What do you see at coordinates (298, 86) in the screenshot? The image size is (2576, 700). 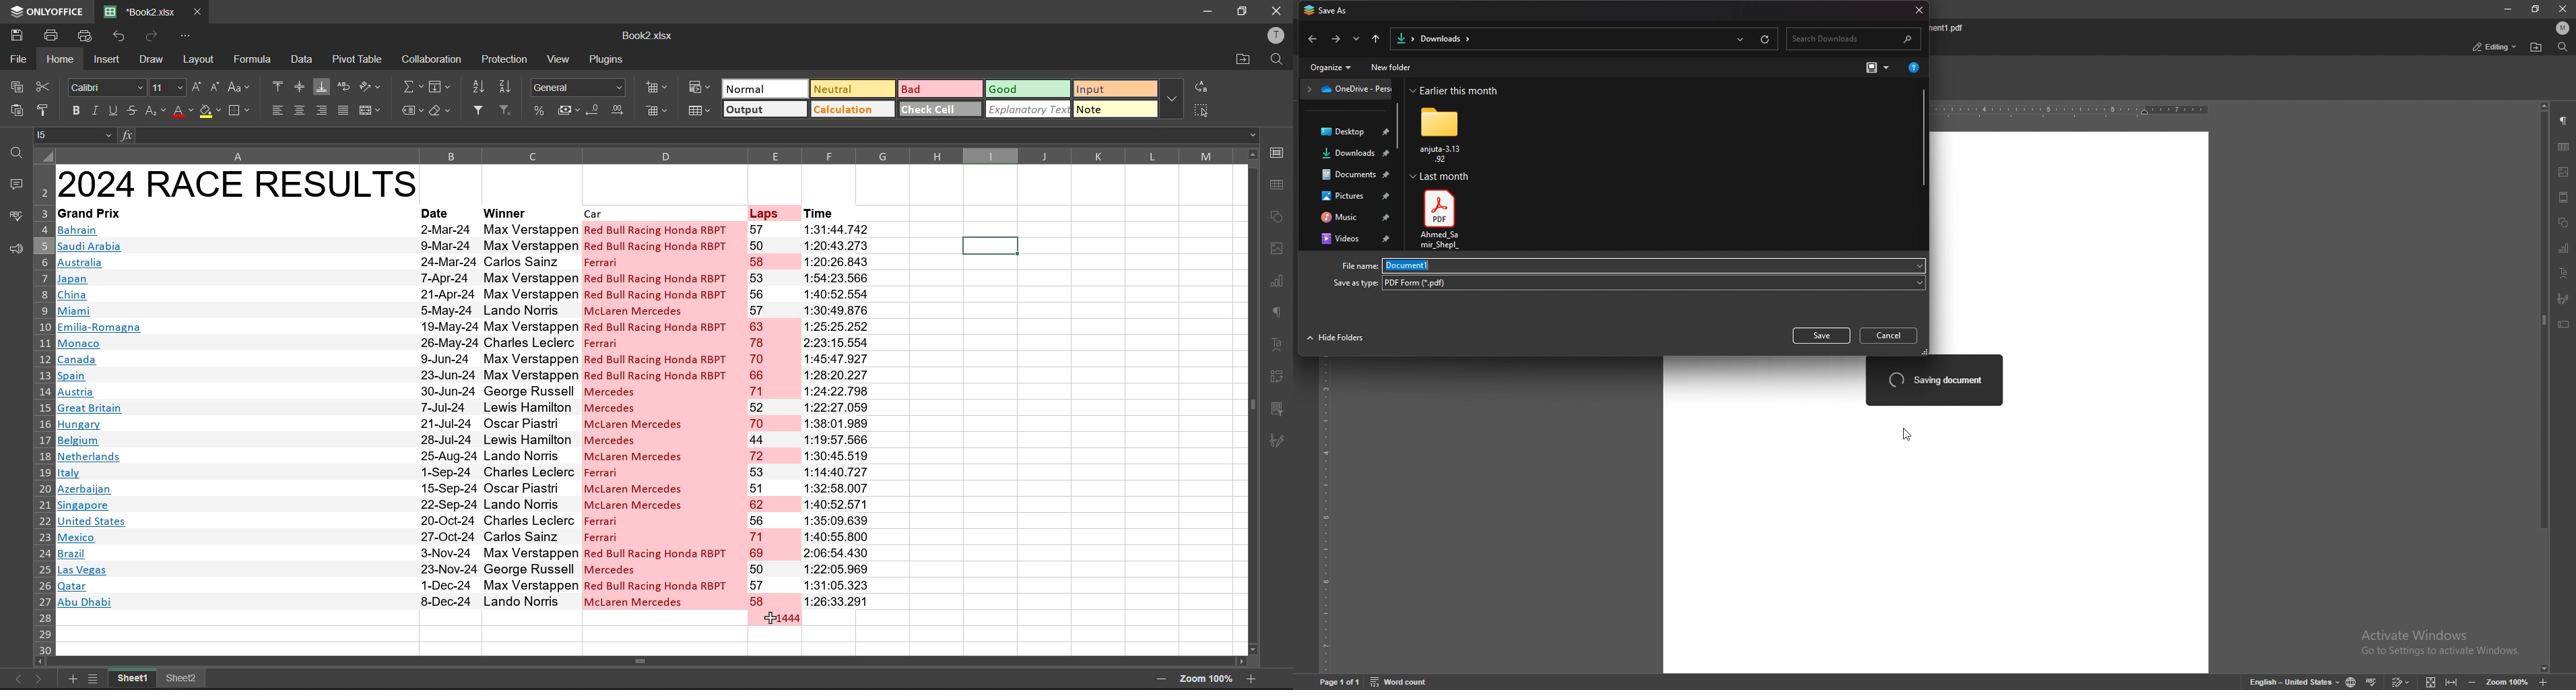 I see `align middle` at bounding box center [298, 86].